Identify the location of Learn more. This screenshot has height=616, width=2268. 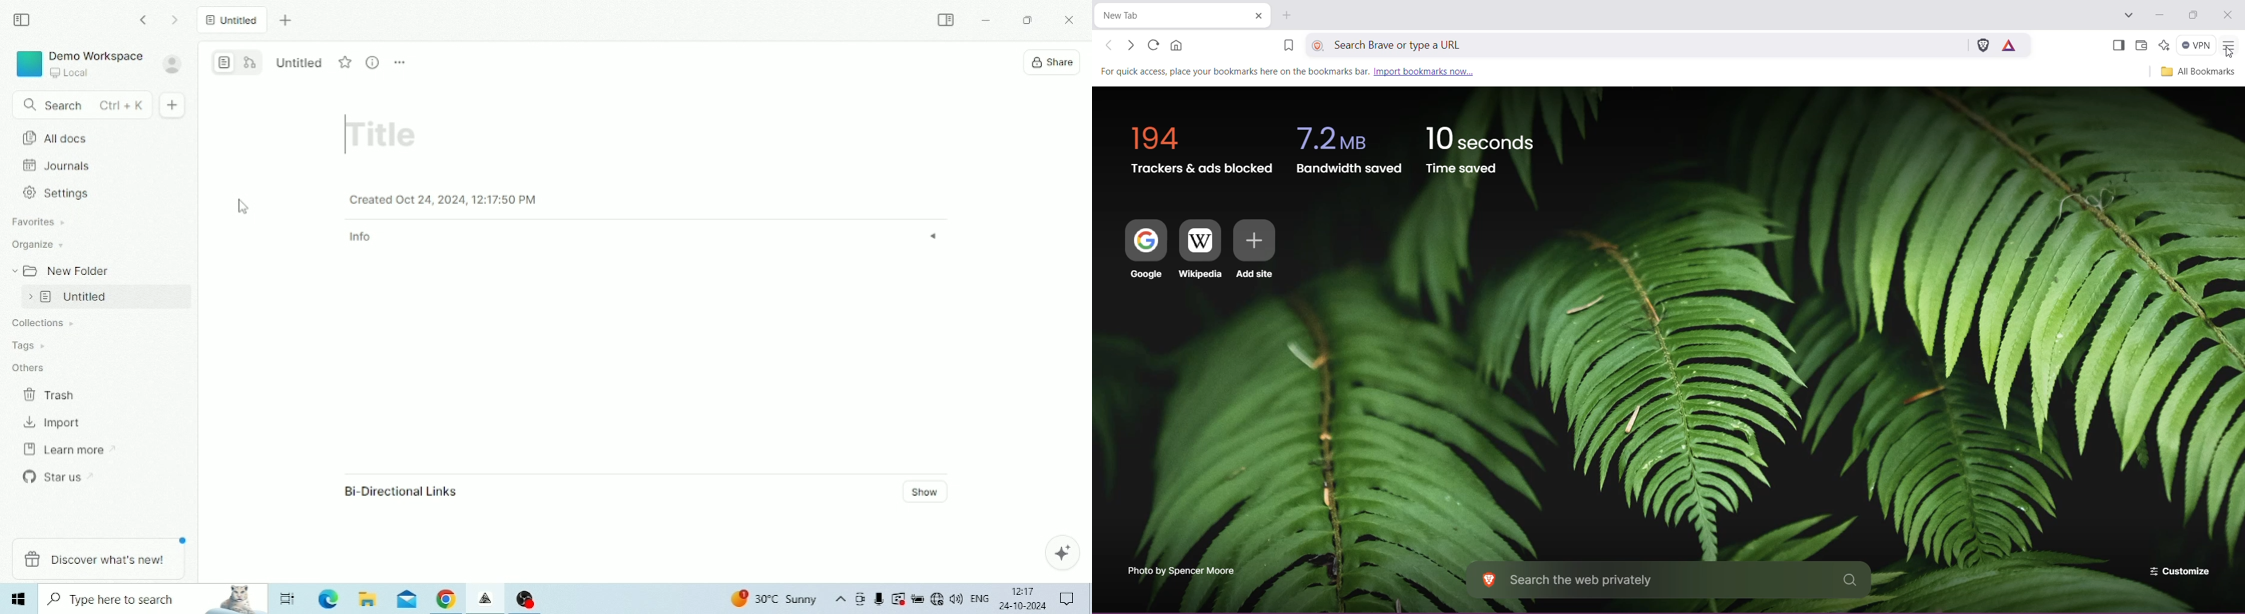
(63, 448).